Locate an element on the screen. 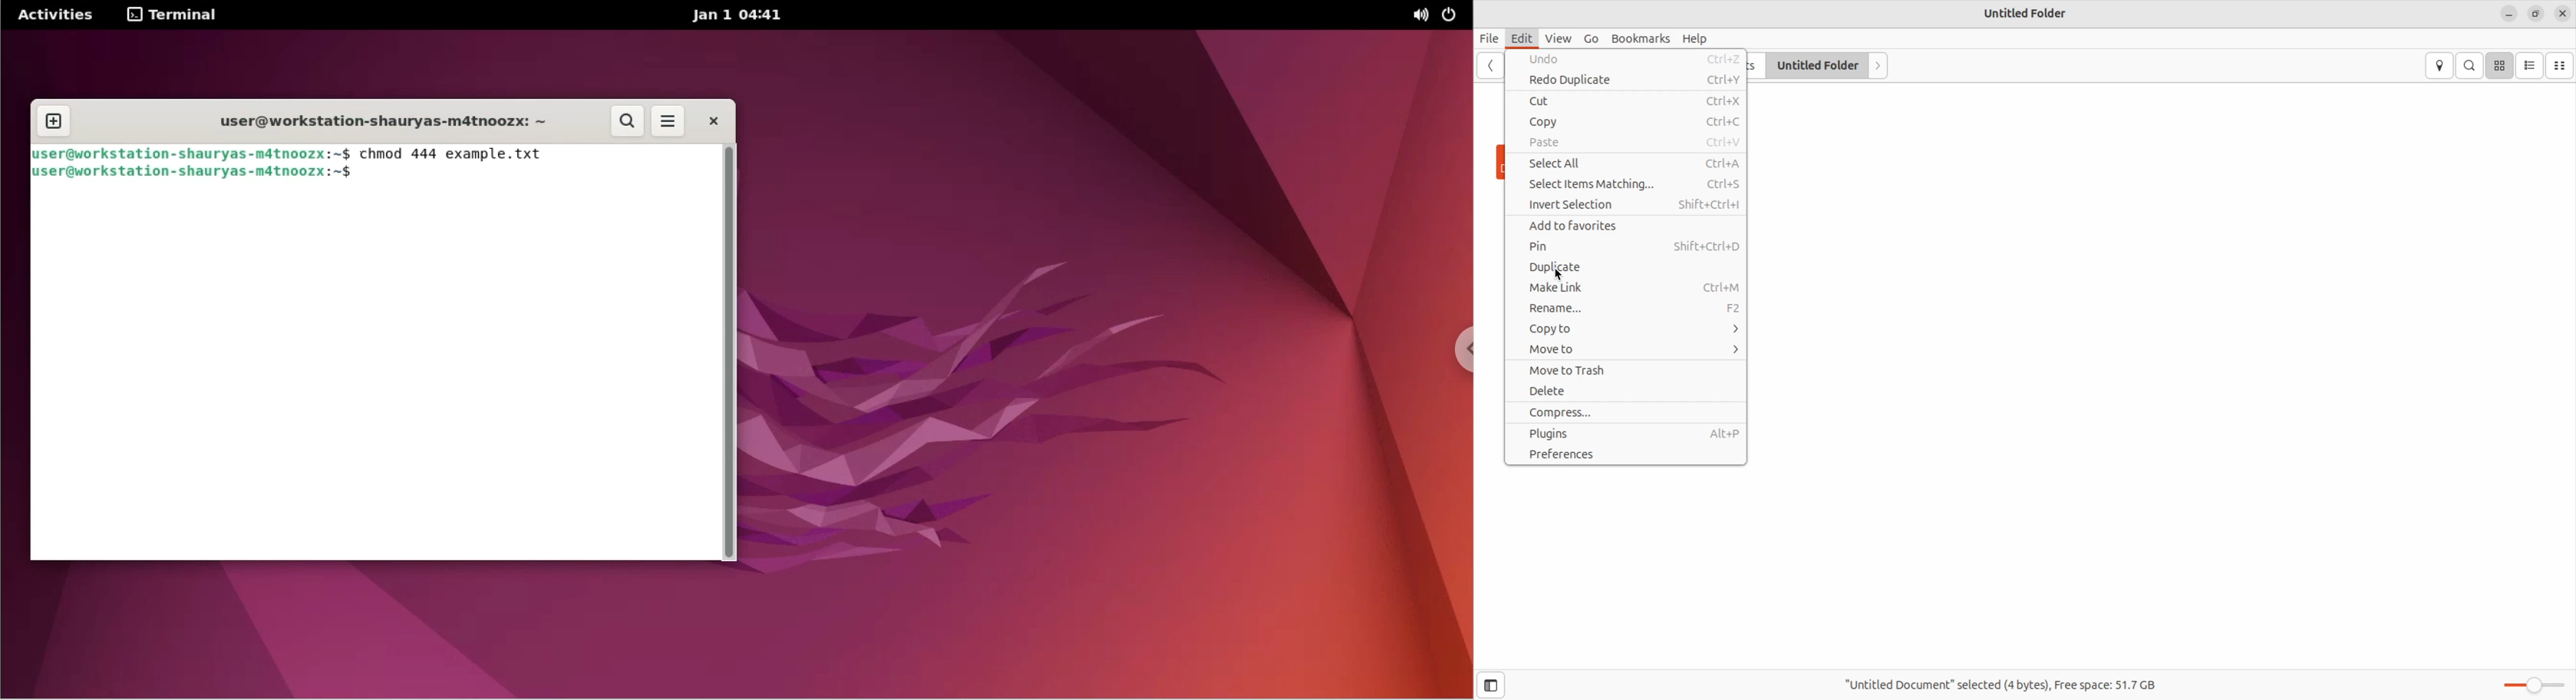  copy is located at coordinates (2536, 15).